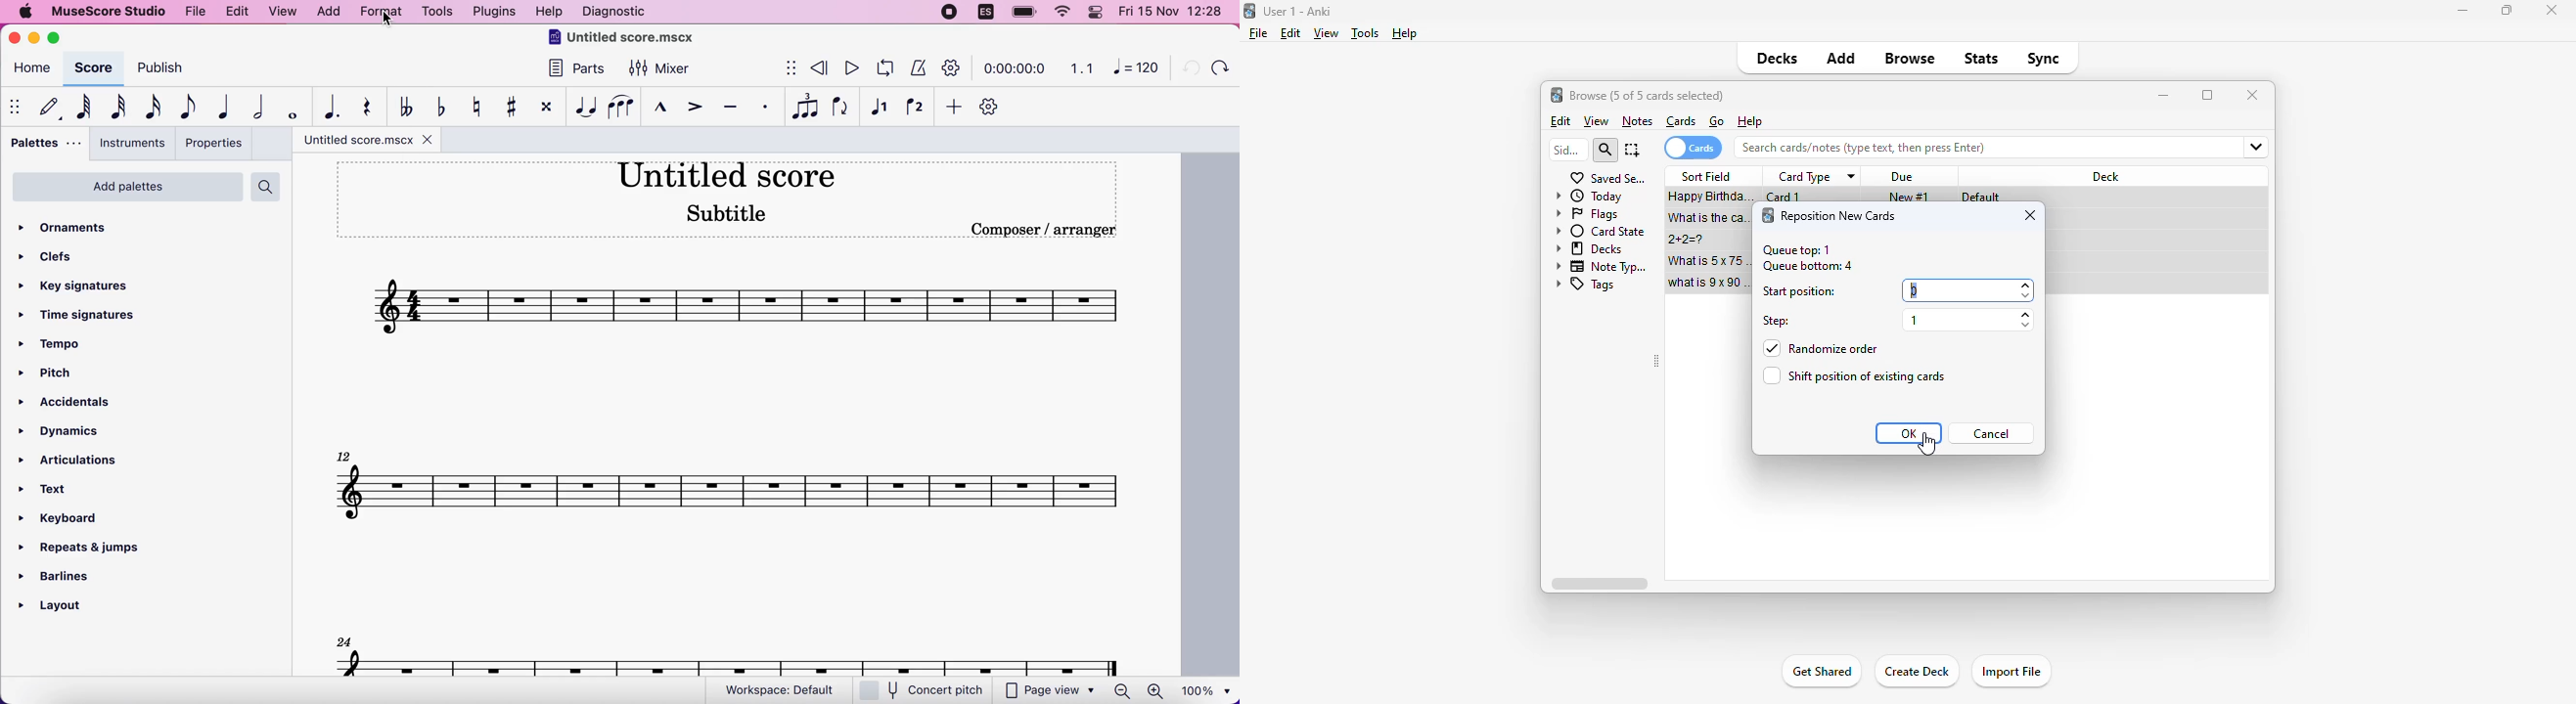 This screenshot has width=2576, height=728. What do you see at coordinates (30, 70) in the screenshot?
I see `home` at bounding box center [30, 70].